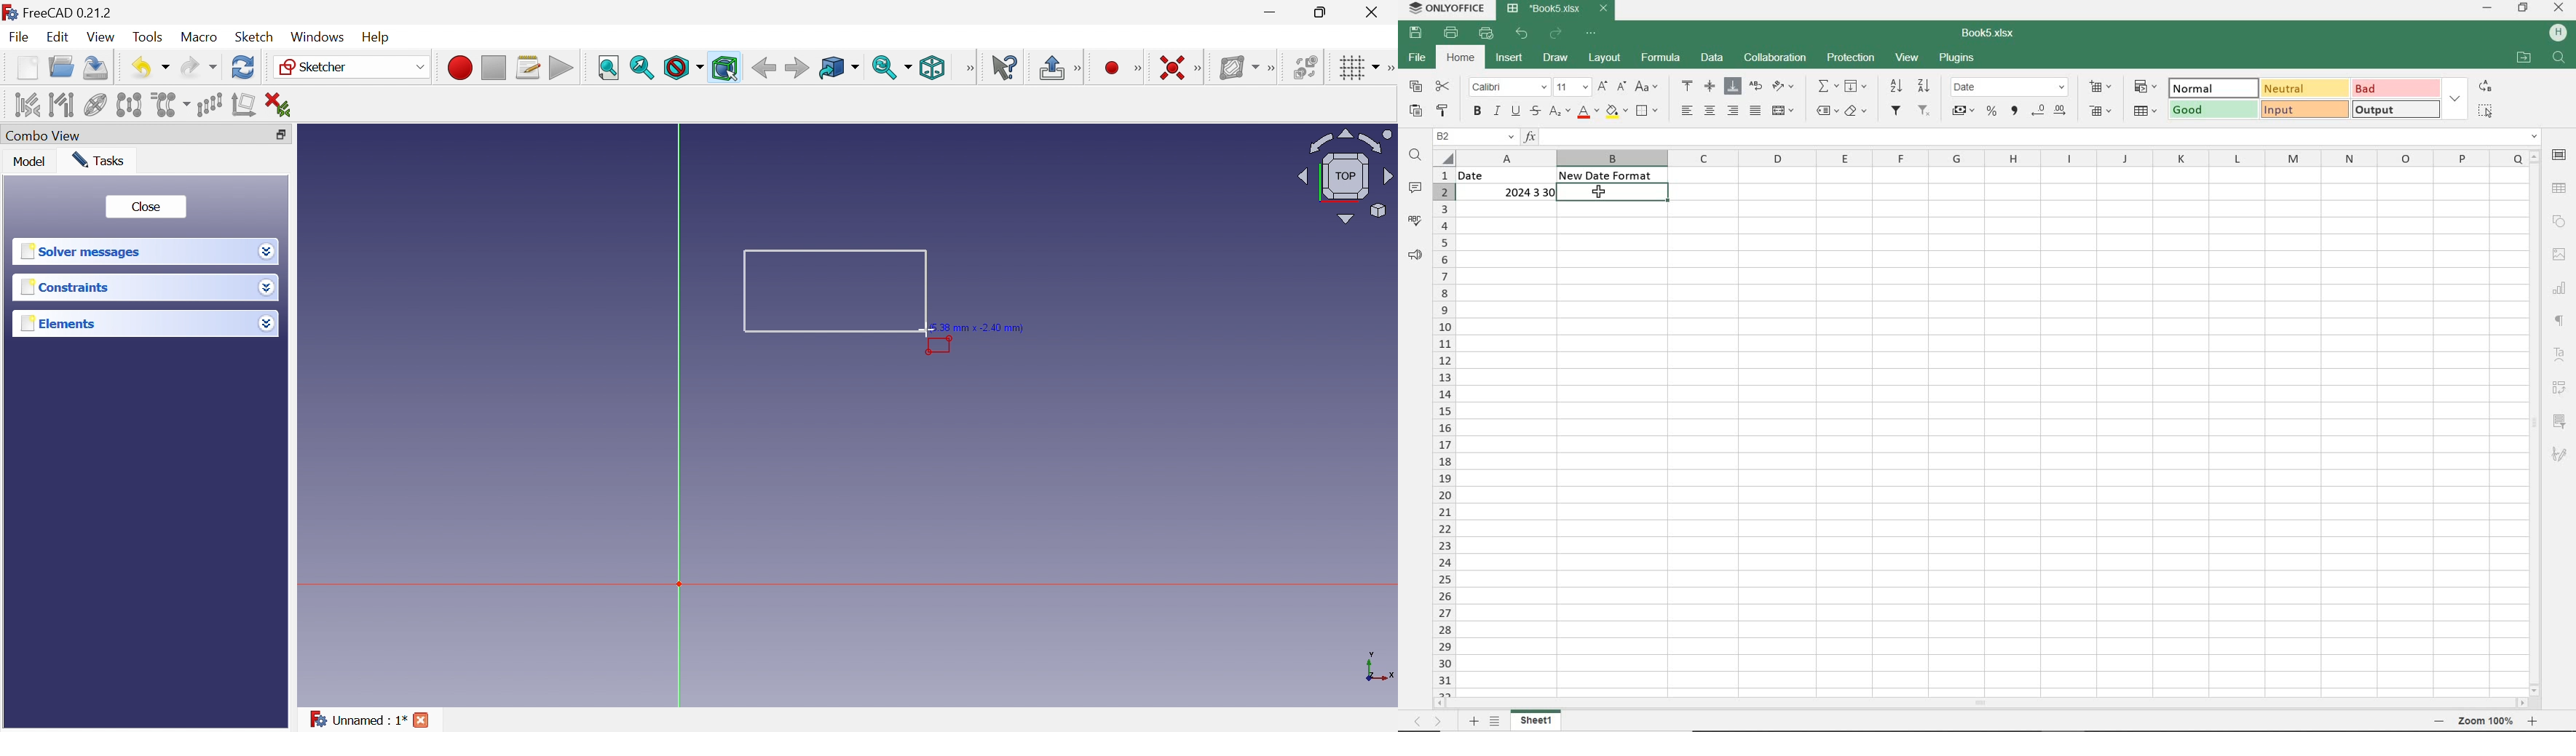 The height and width of the screenshot is (756, 2576). What do you see at coordinates (2560, 456) in the screenshot?
I see `SIGNATURE` at bounding box center [2560, 456].